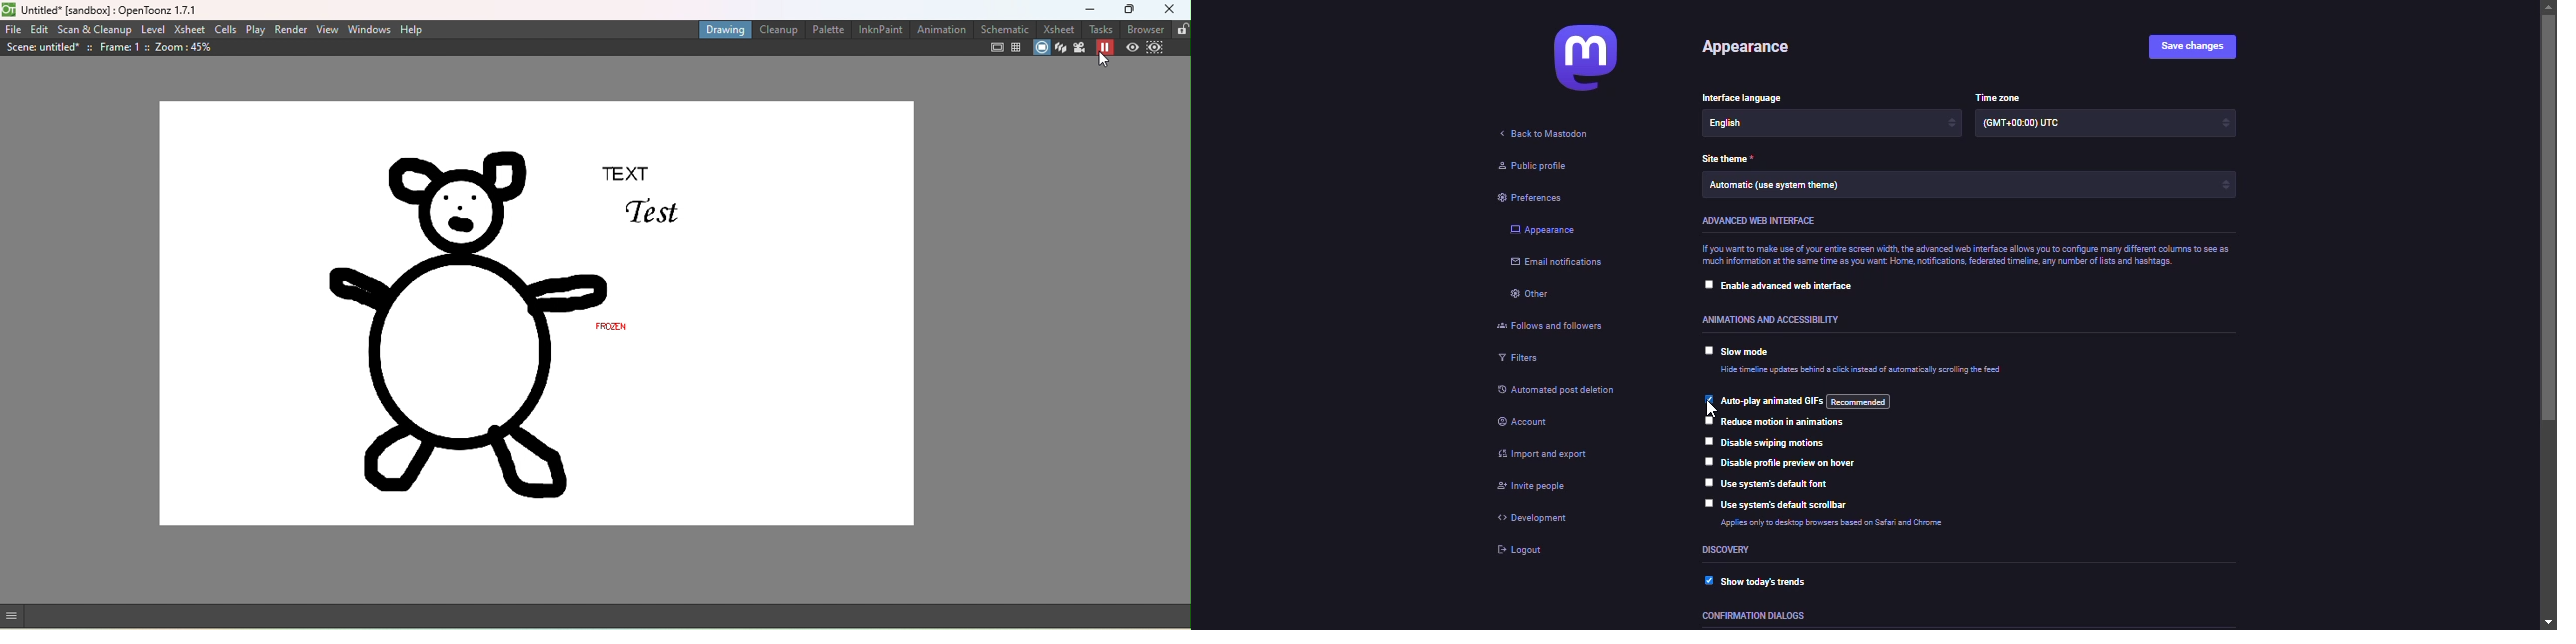 The image size is (2576, 644). Describe the element at coordinates (1513, 552) in the screenshot. I see `logout` at that location.